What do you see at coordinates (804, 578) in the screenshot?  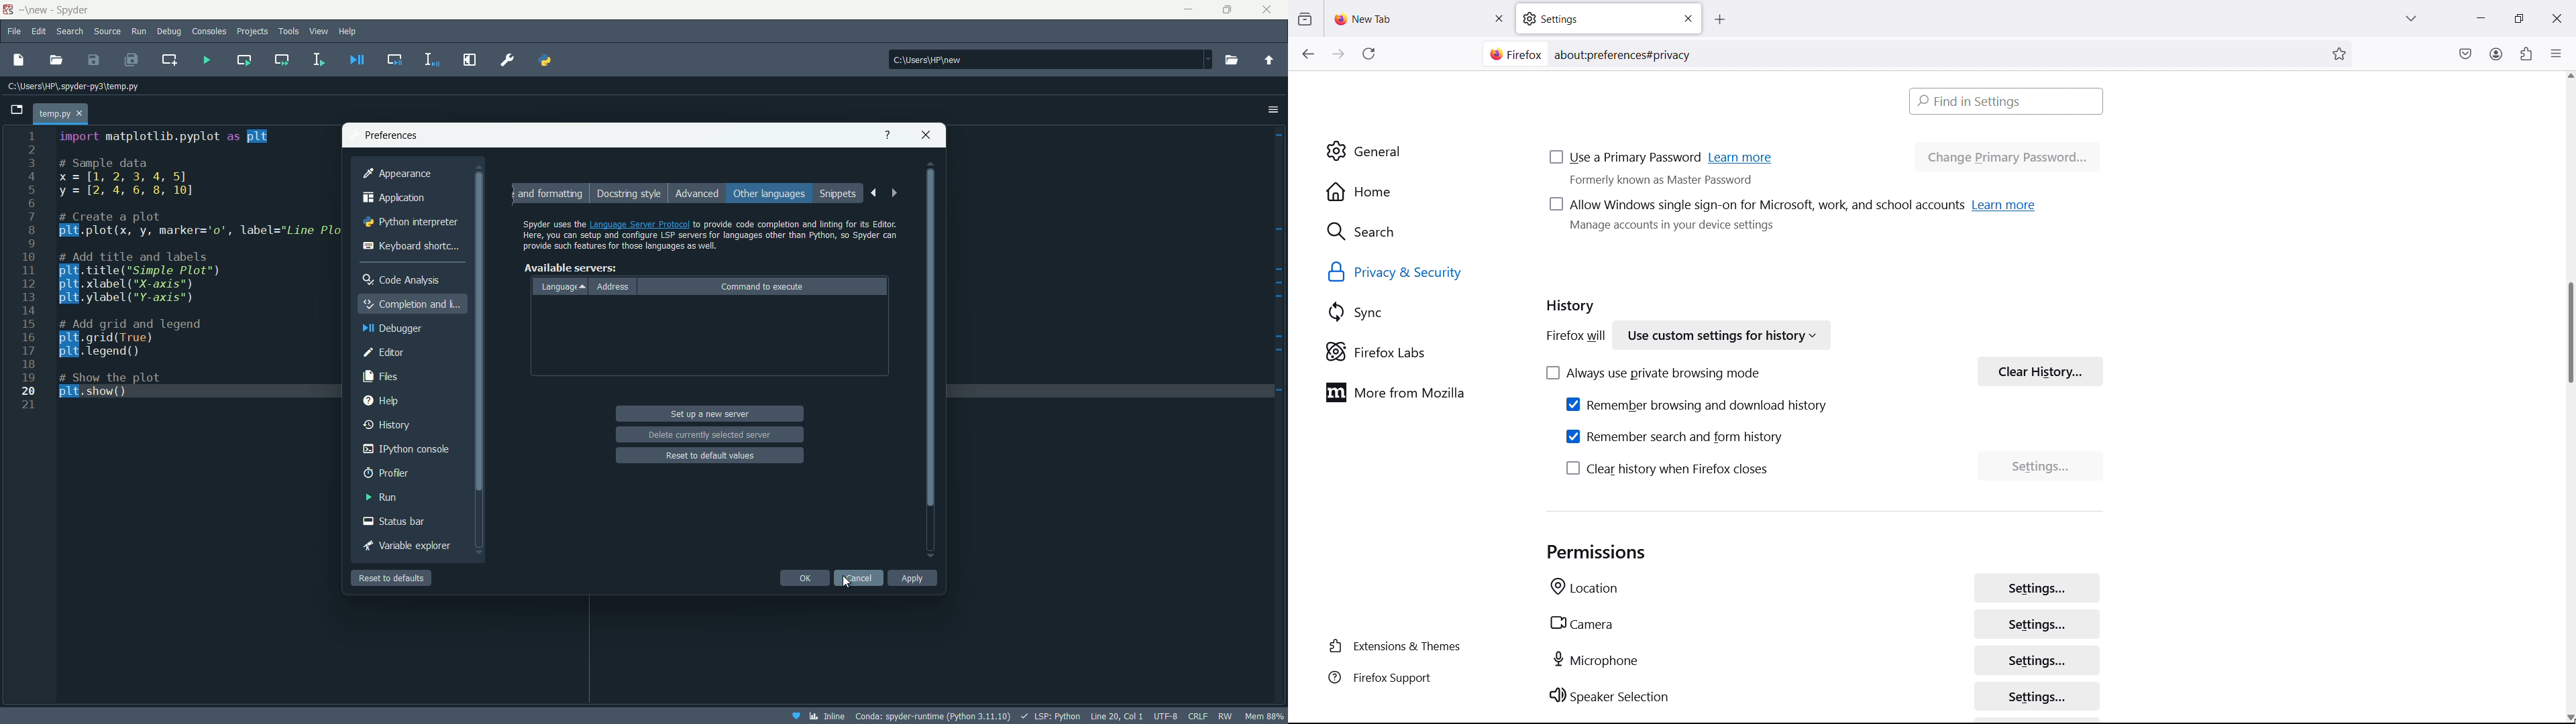 I see `ok` at bounding box center [804, 578].